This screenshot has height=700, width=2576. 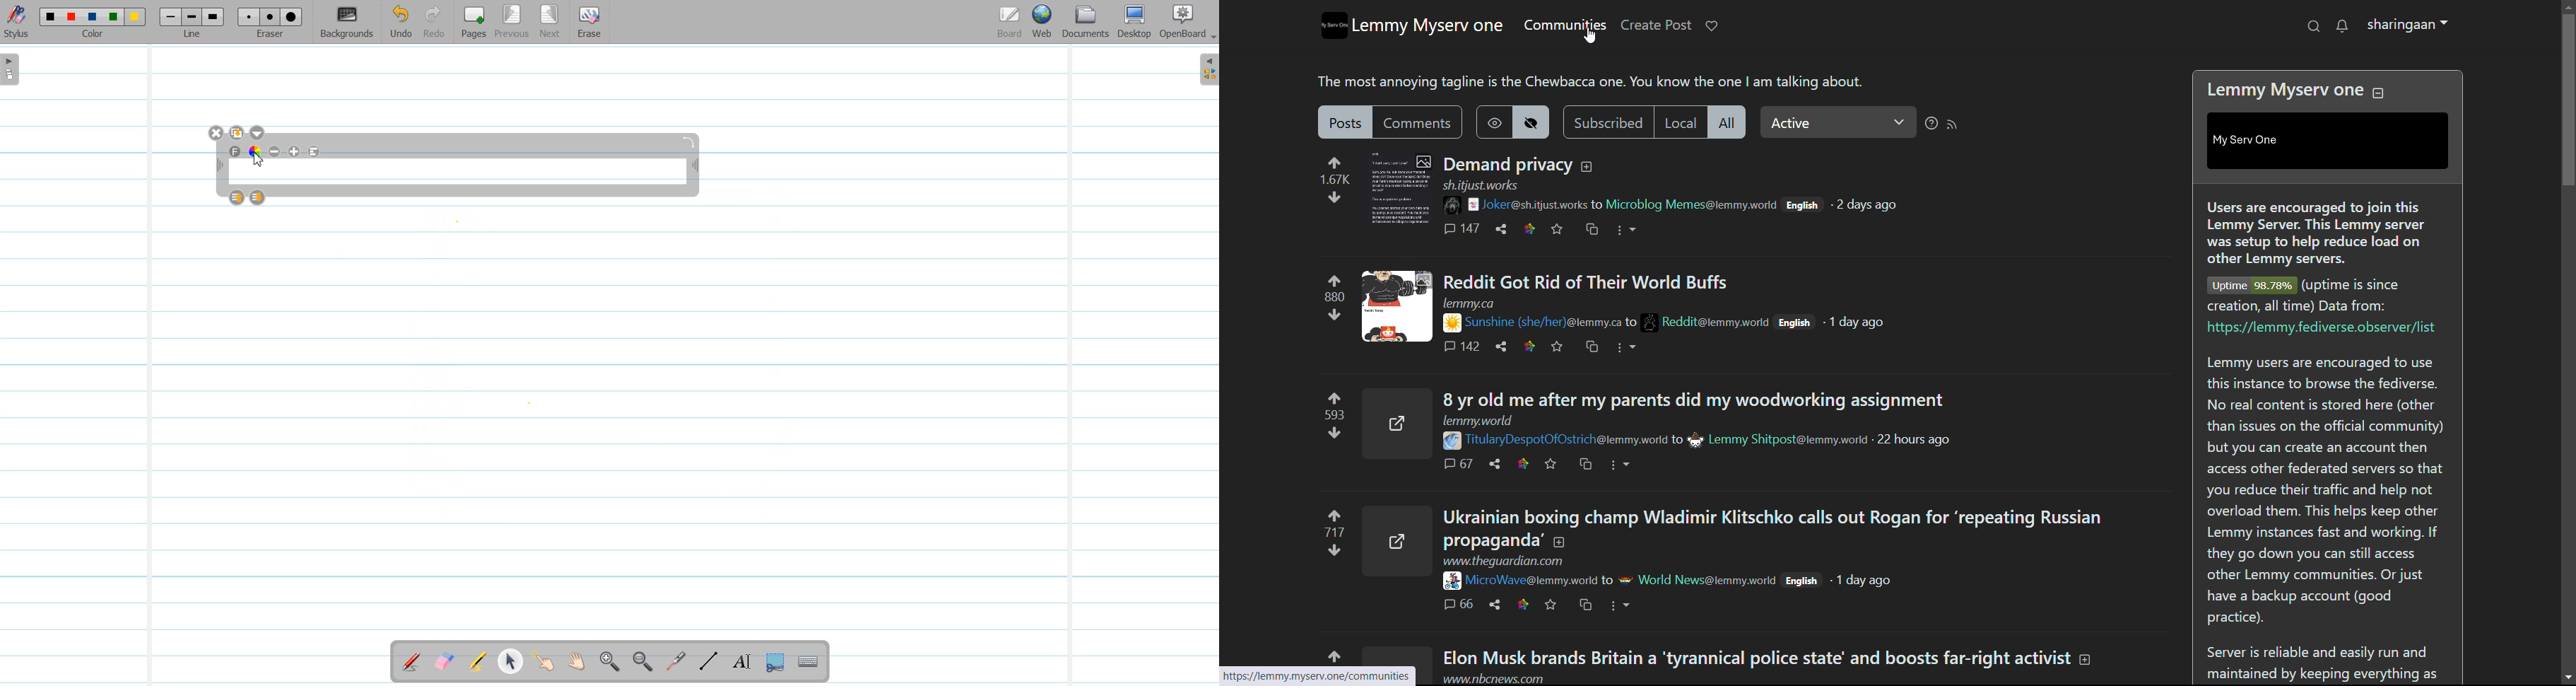 I want to click on 1.67k, so click(x=1334, y=178).